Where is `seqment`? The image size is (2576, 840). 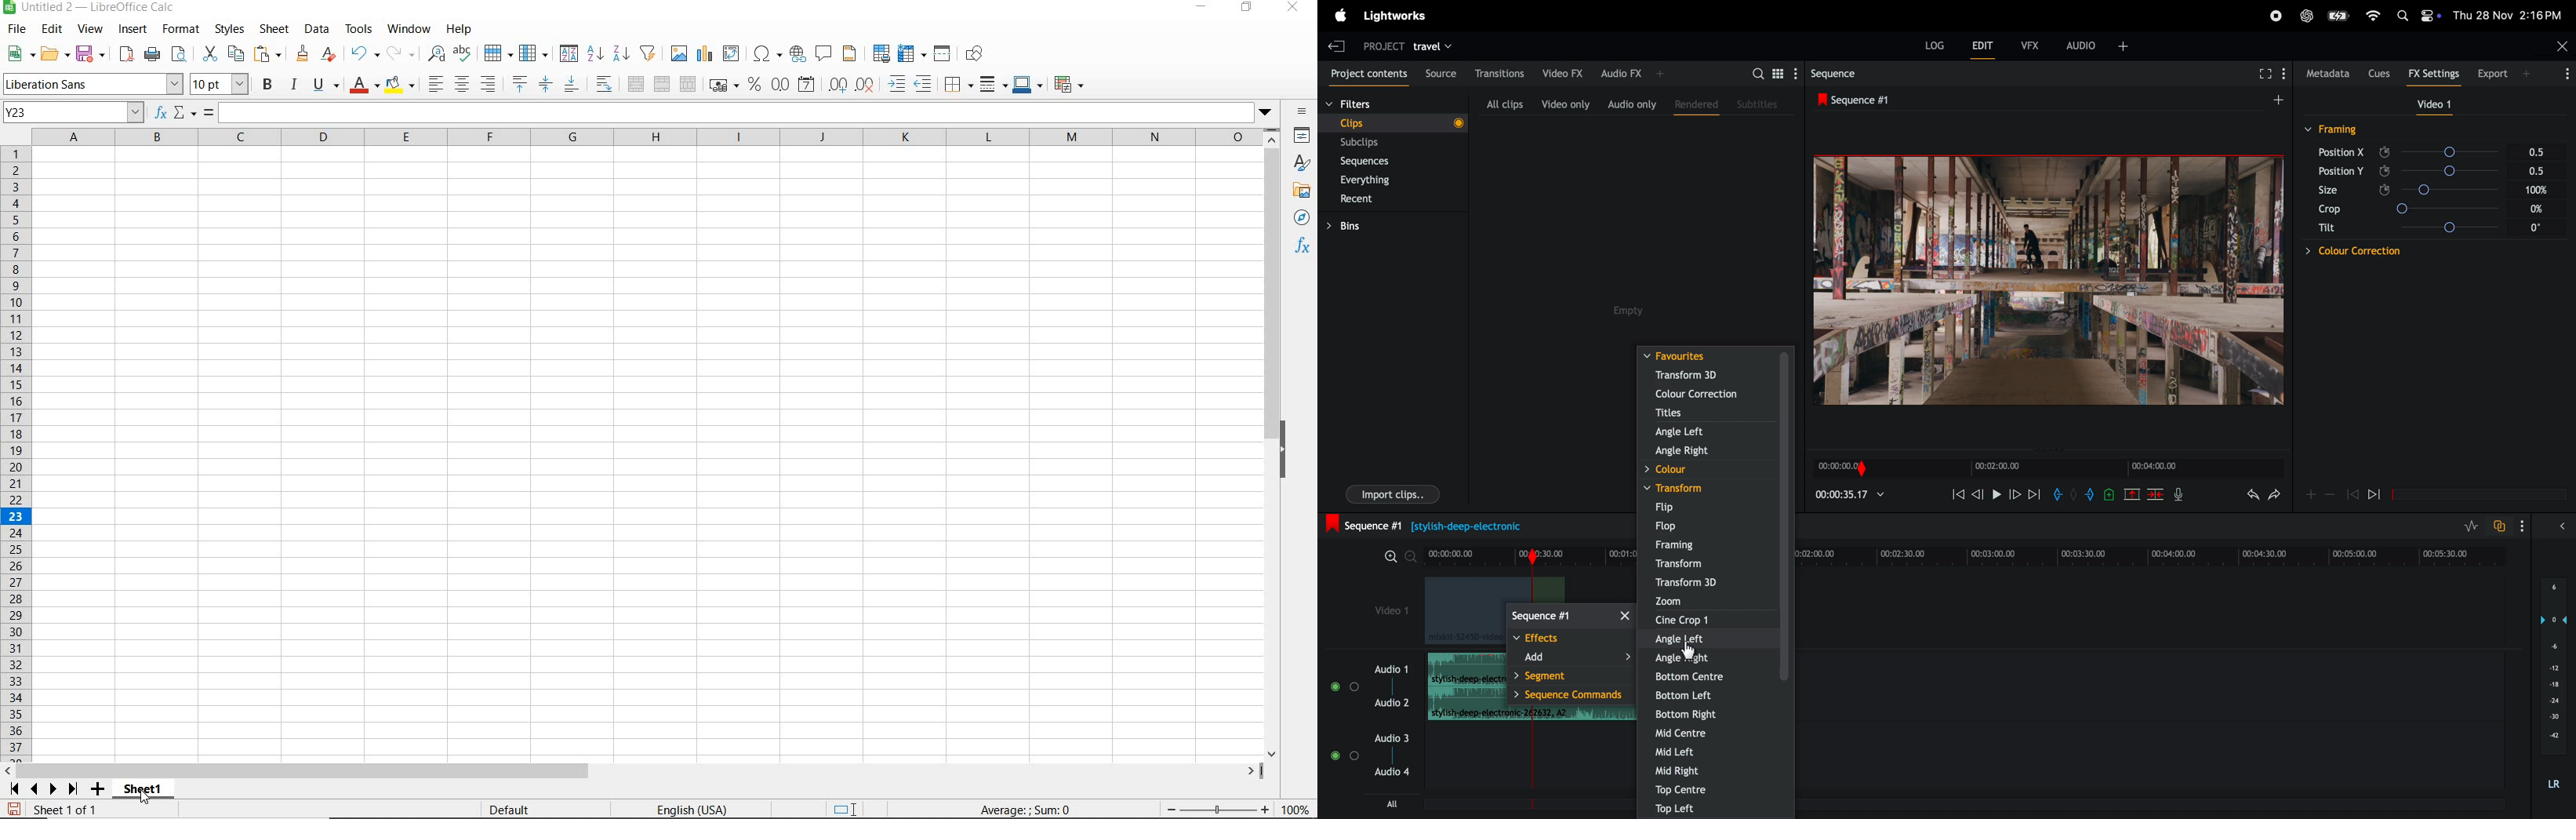
seqment is located at coordinates (1568, 677).